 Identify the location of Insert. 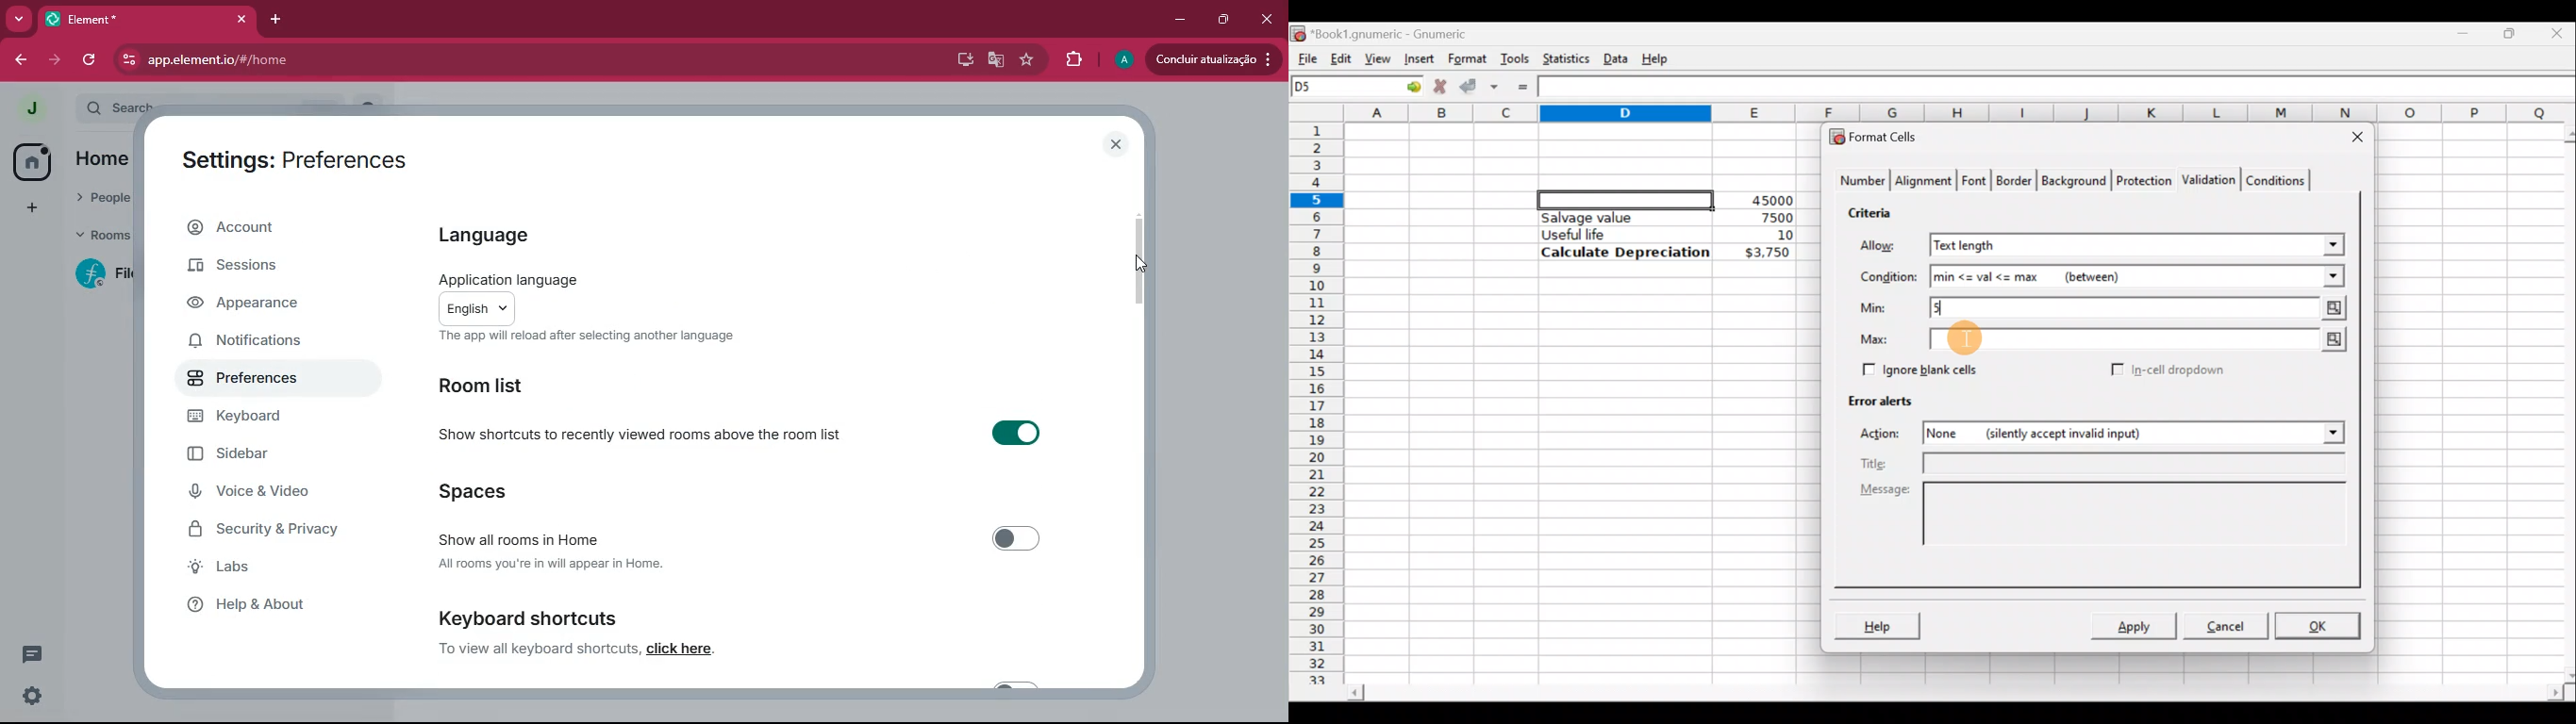
(1417, 58).